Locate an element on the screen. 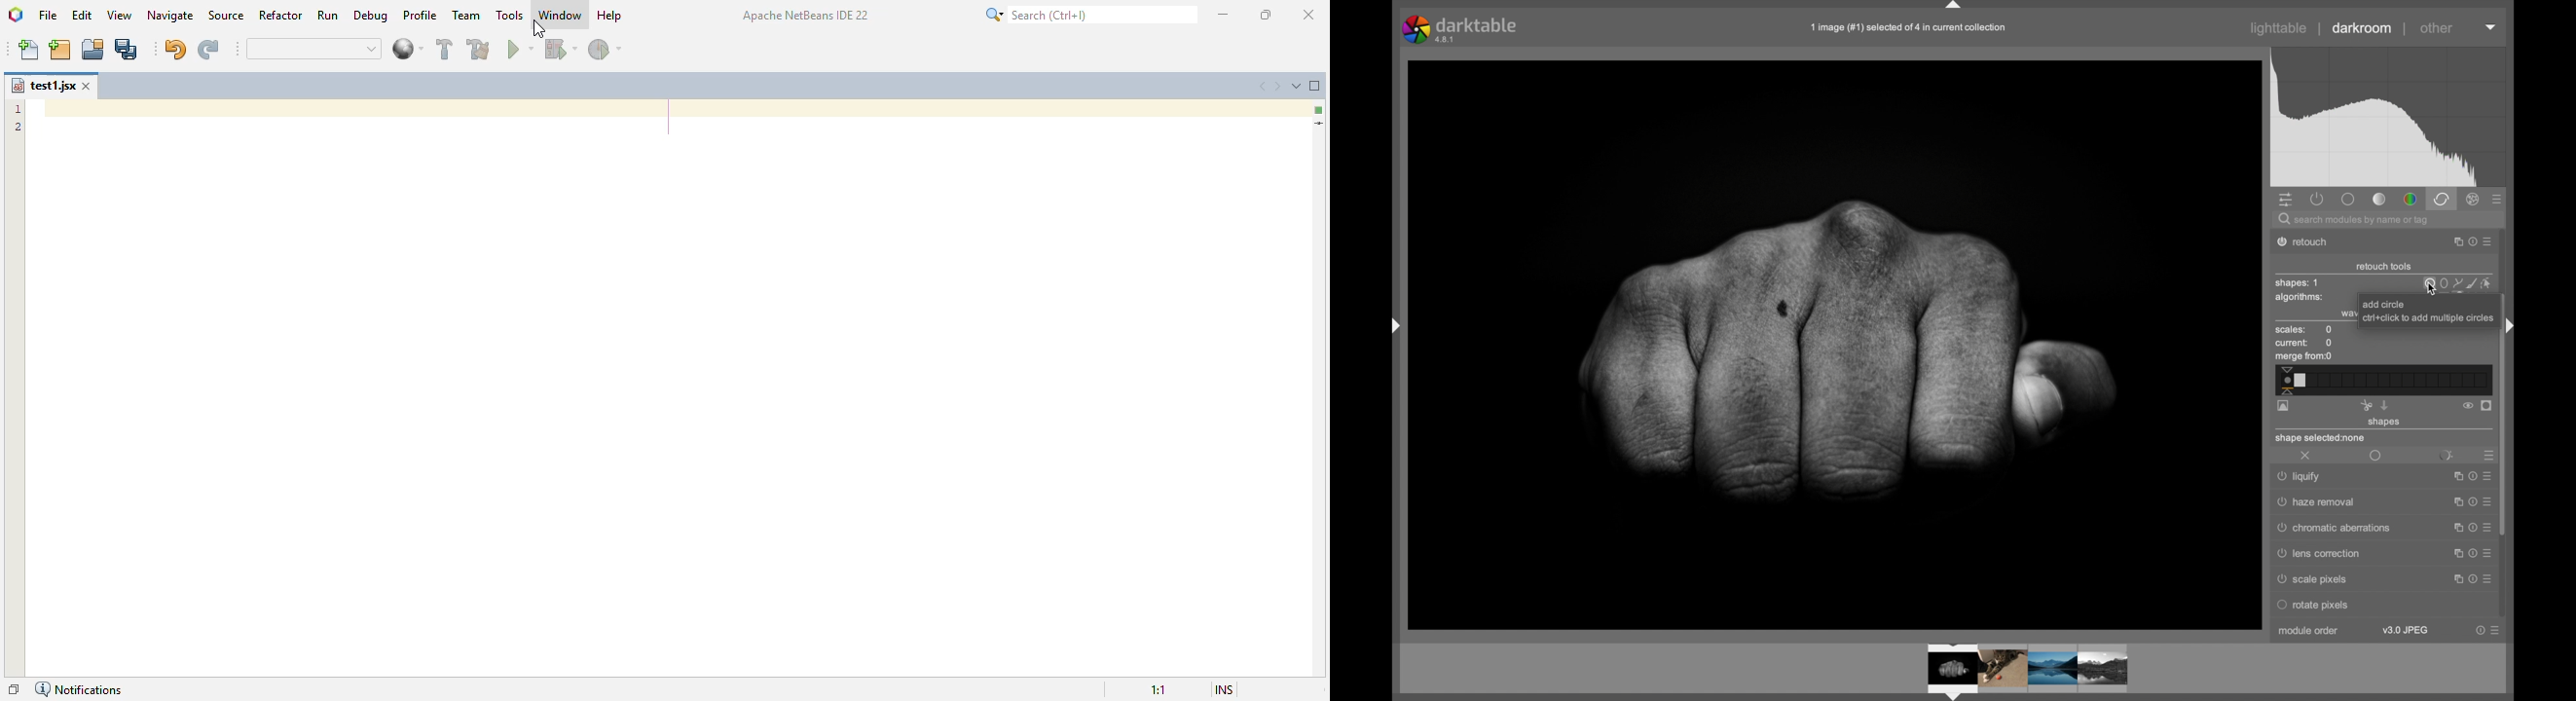 The width and height of the screenshot is (2576, 728). more options is located at coordinates (2495, 630).